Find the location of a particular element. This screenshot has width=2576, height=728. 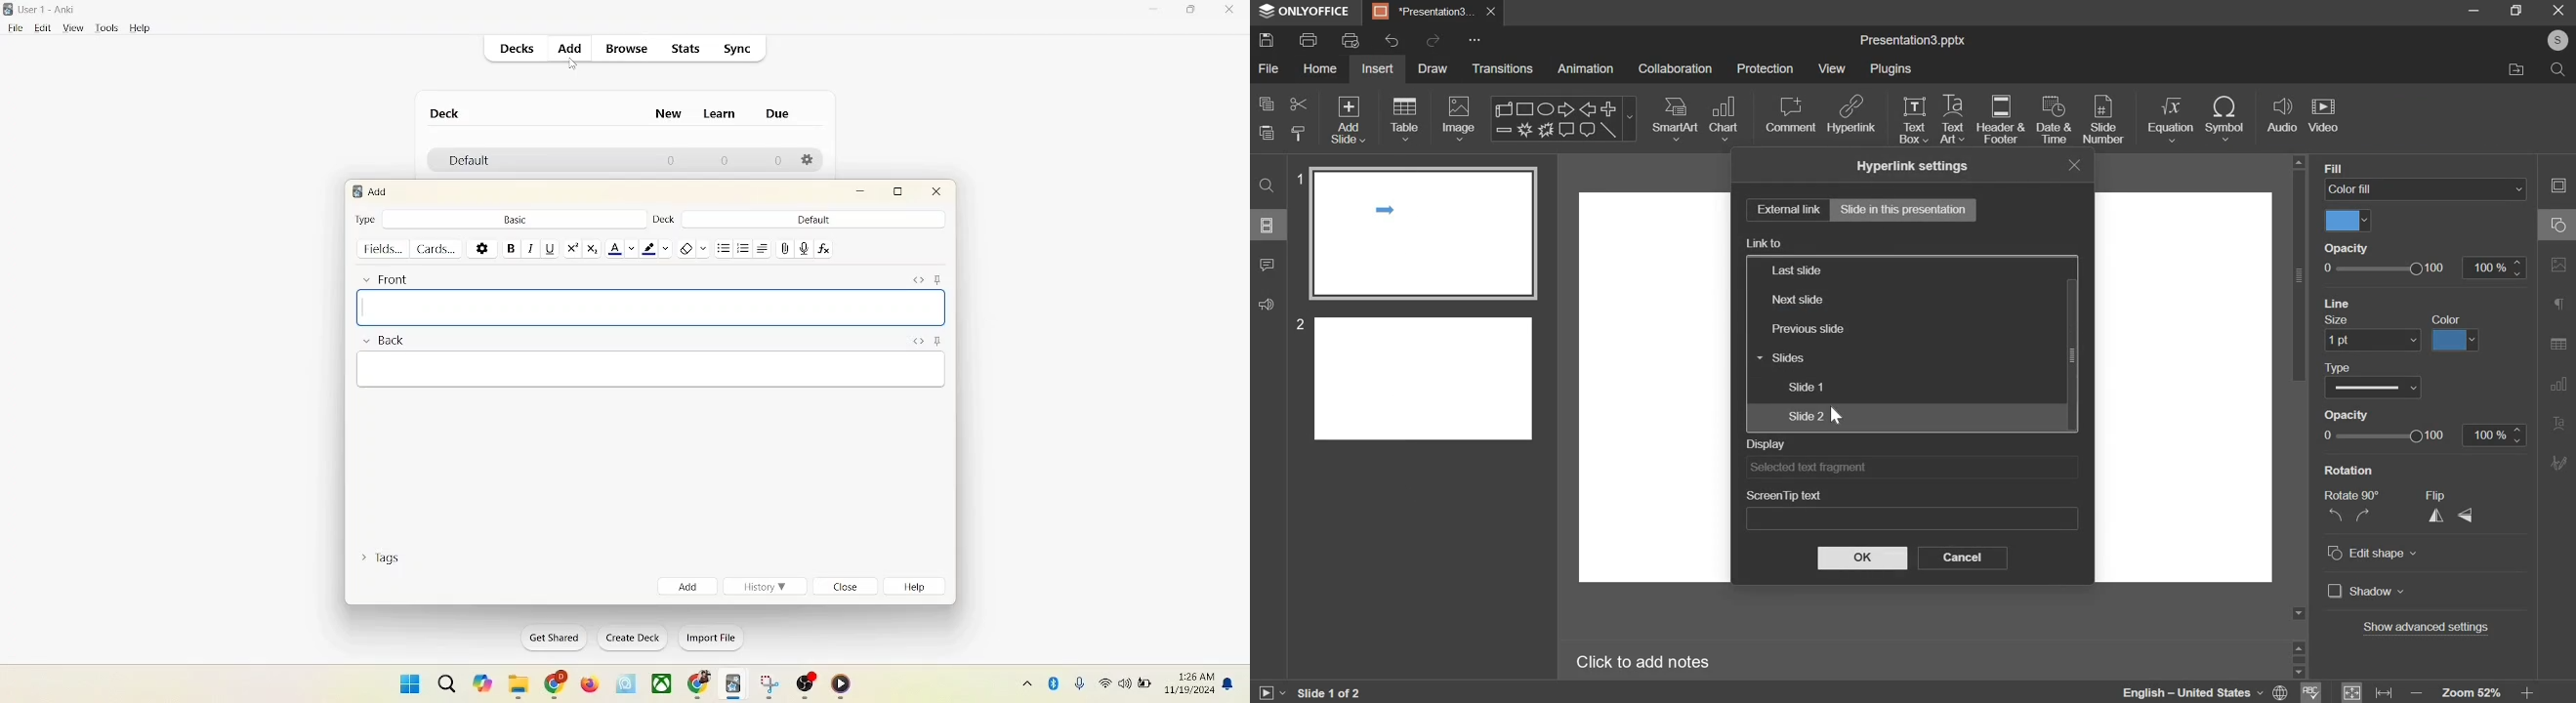

deck is located at coordinates (445, 113).